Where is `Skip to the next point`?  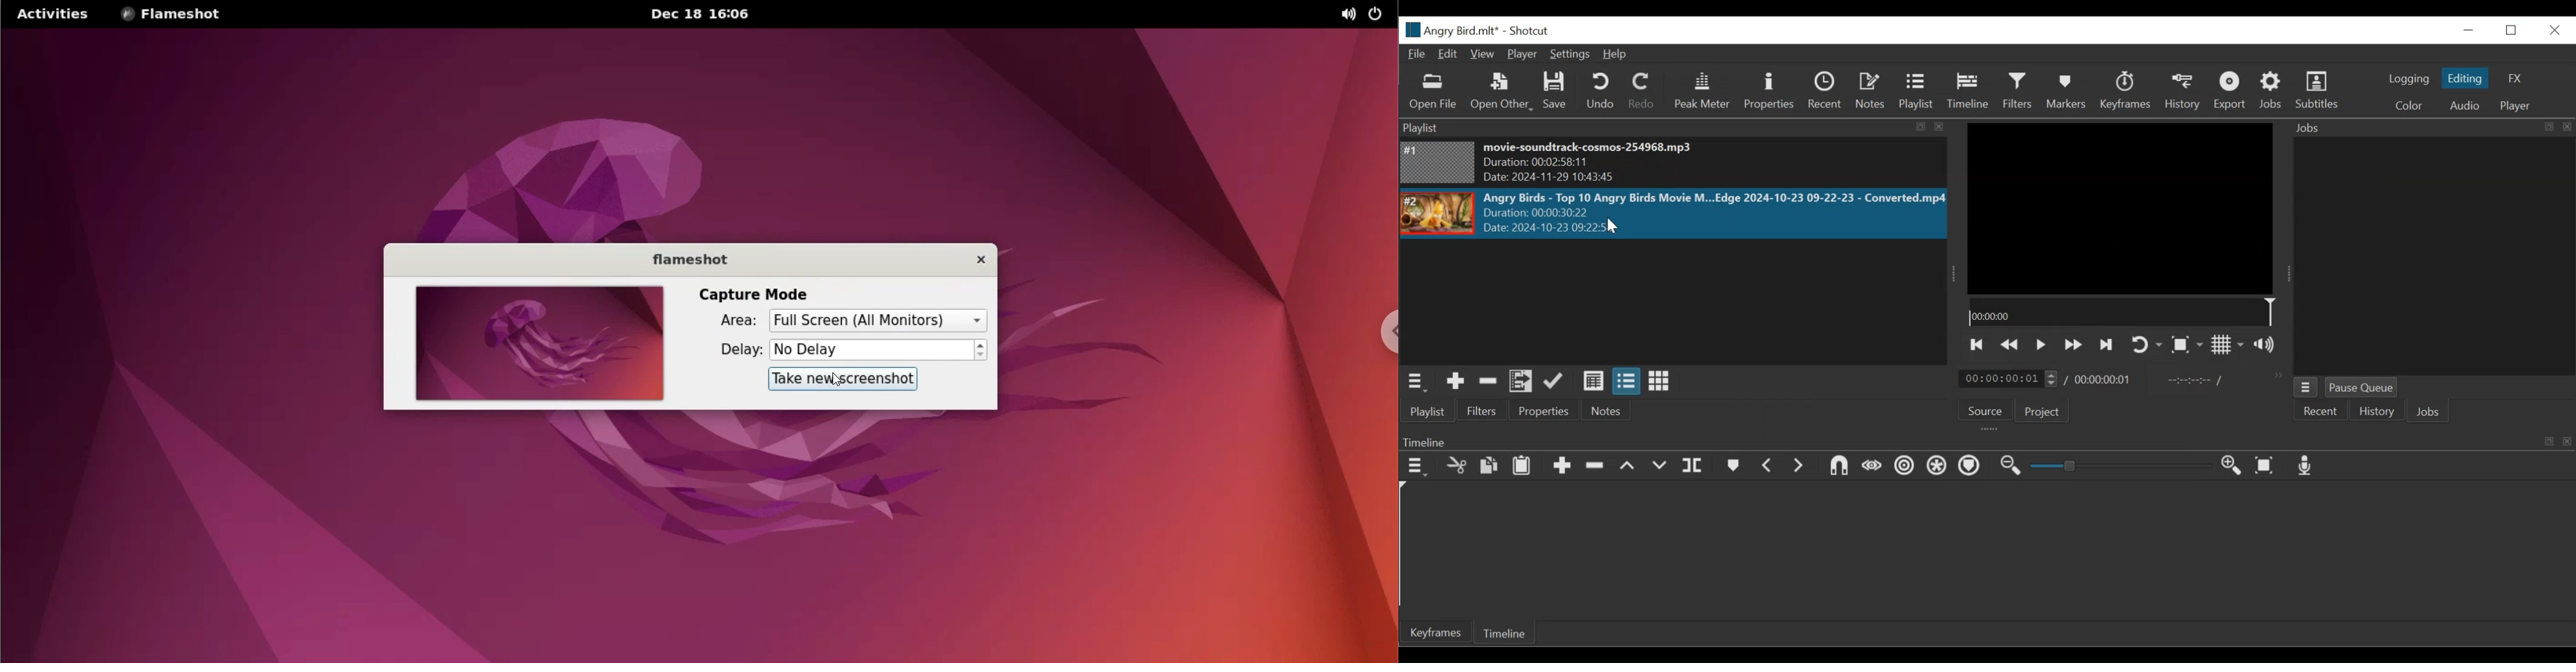
Skip to the next point is located at coordinates (1978, 345).